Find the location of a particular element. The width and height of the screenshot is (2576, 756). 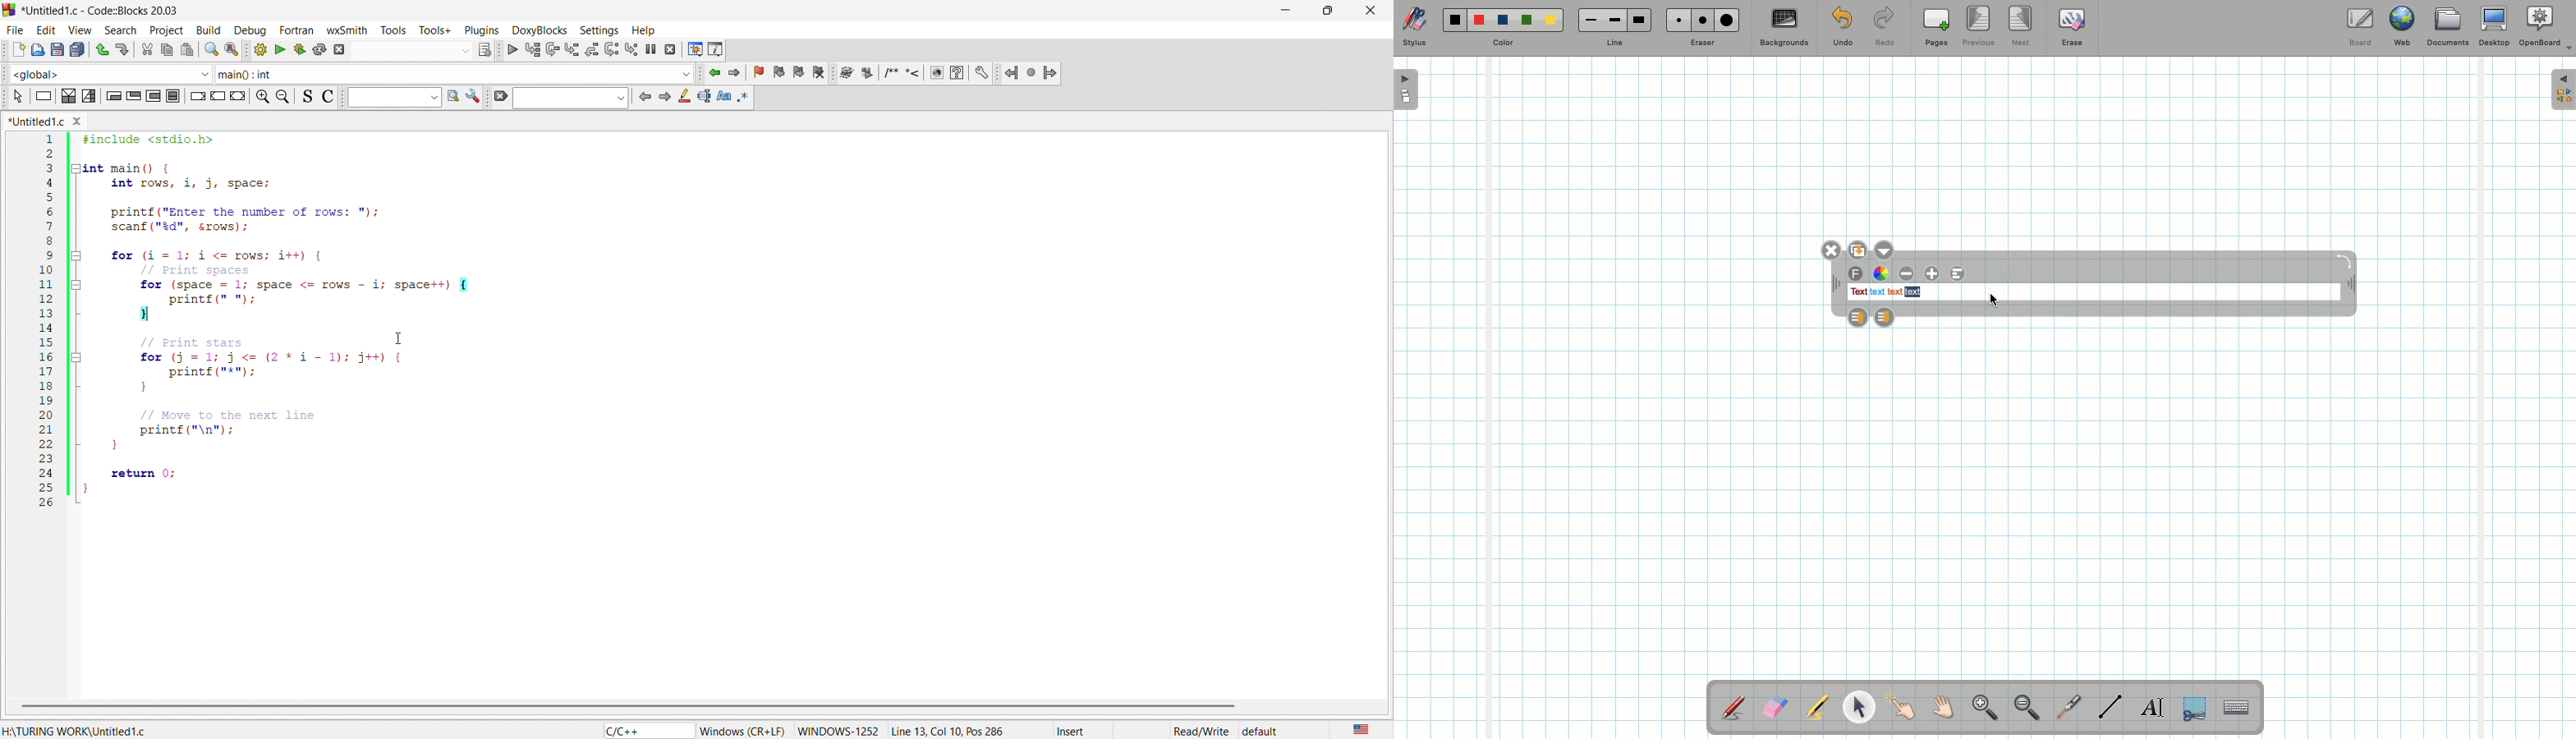

input is located at coordinates (571, 98).